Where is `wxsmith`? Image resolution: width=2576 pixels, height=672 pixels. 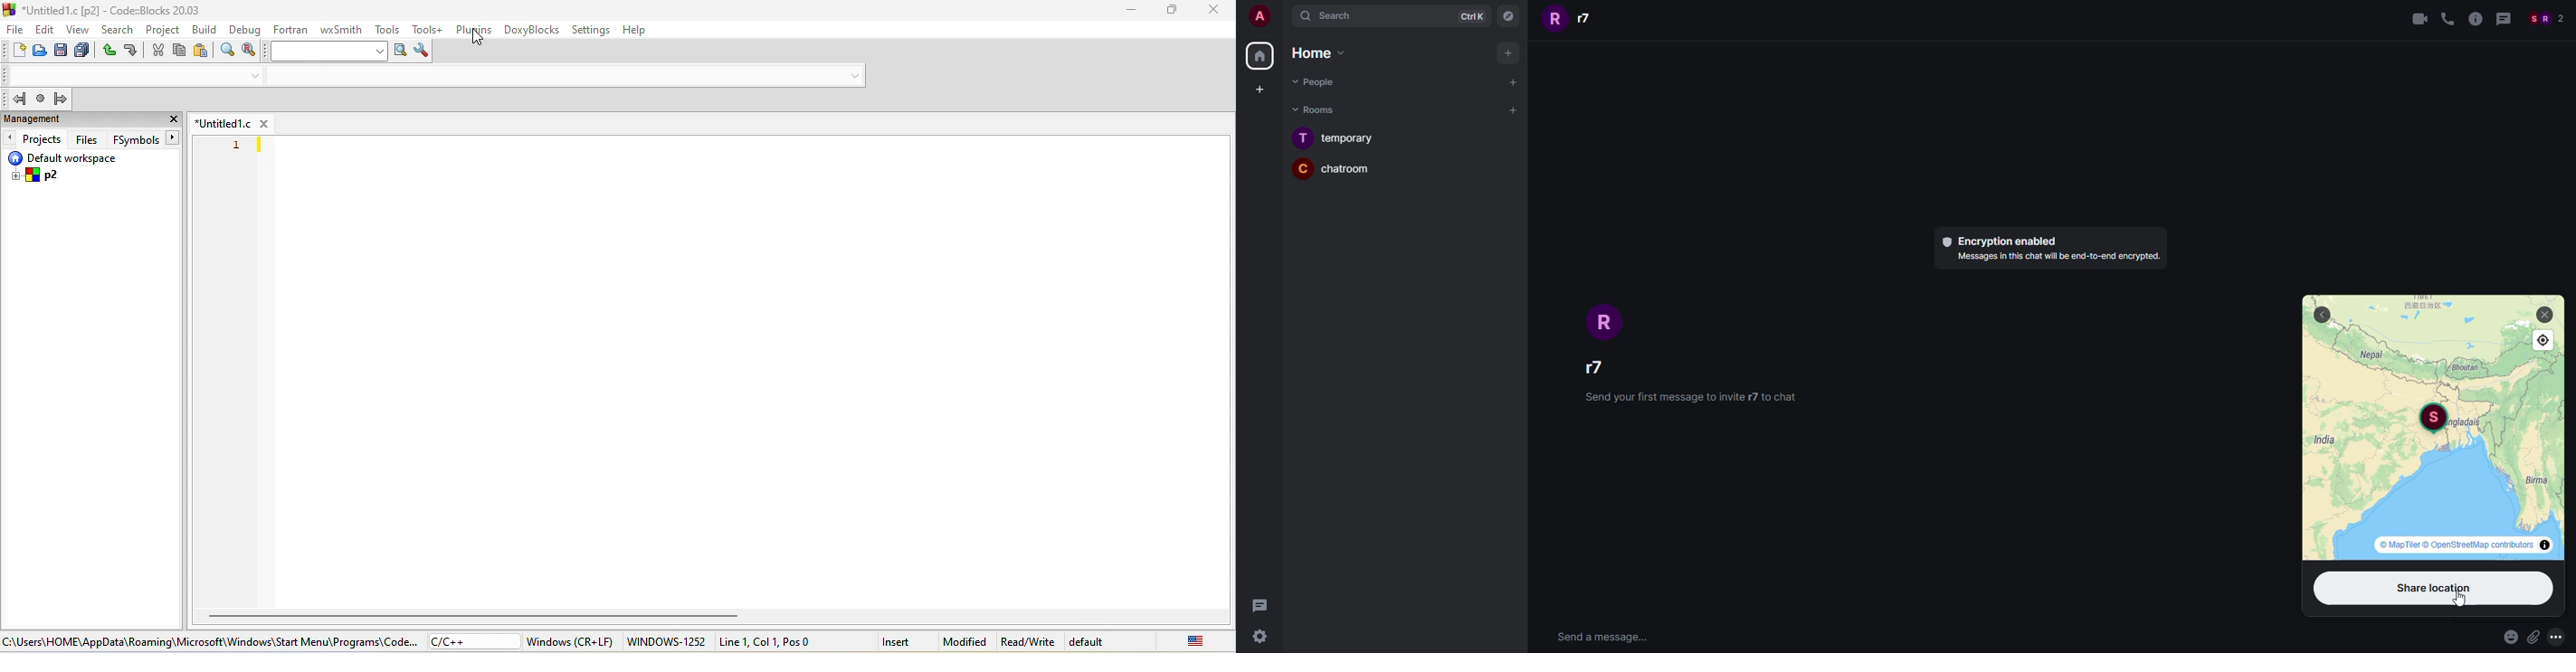 wxsmith is located at coordinates (341, 31).